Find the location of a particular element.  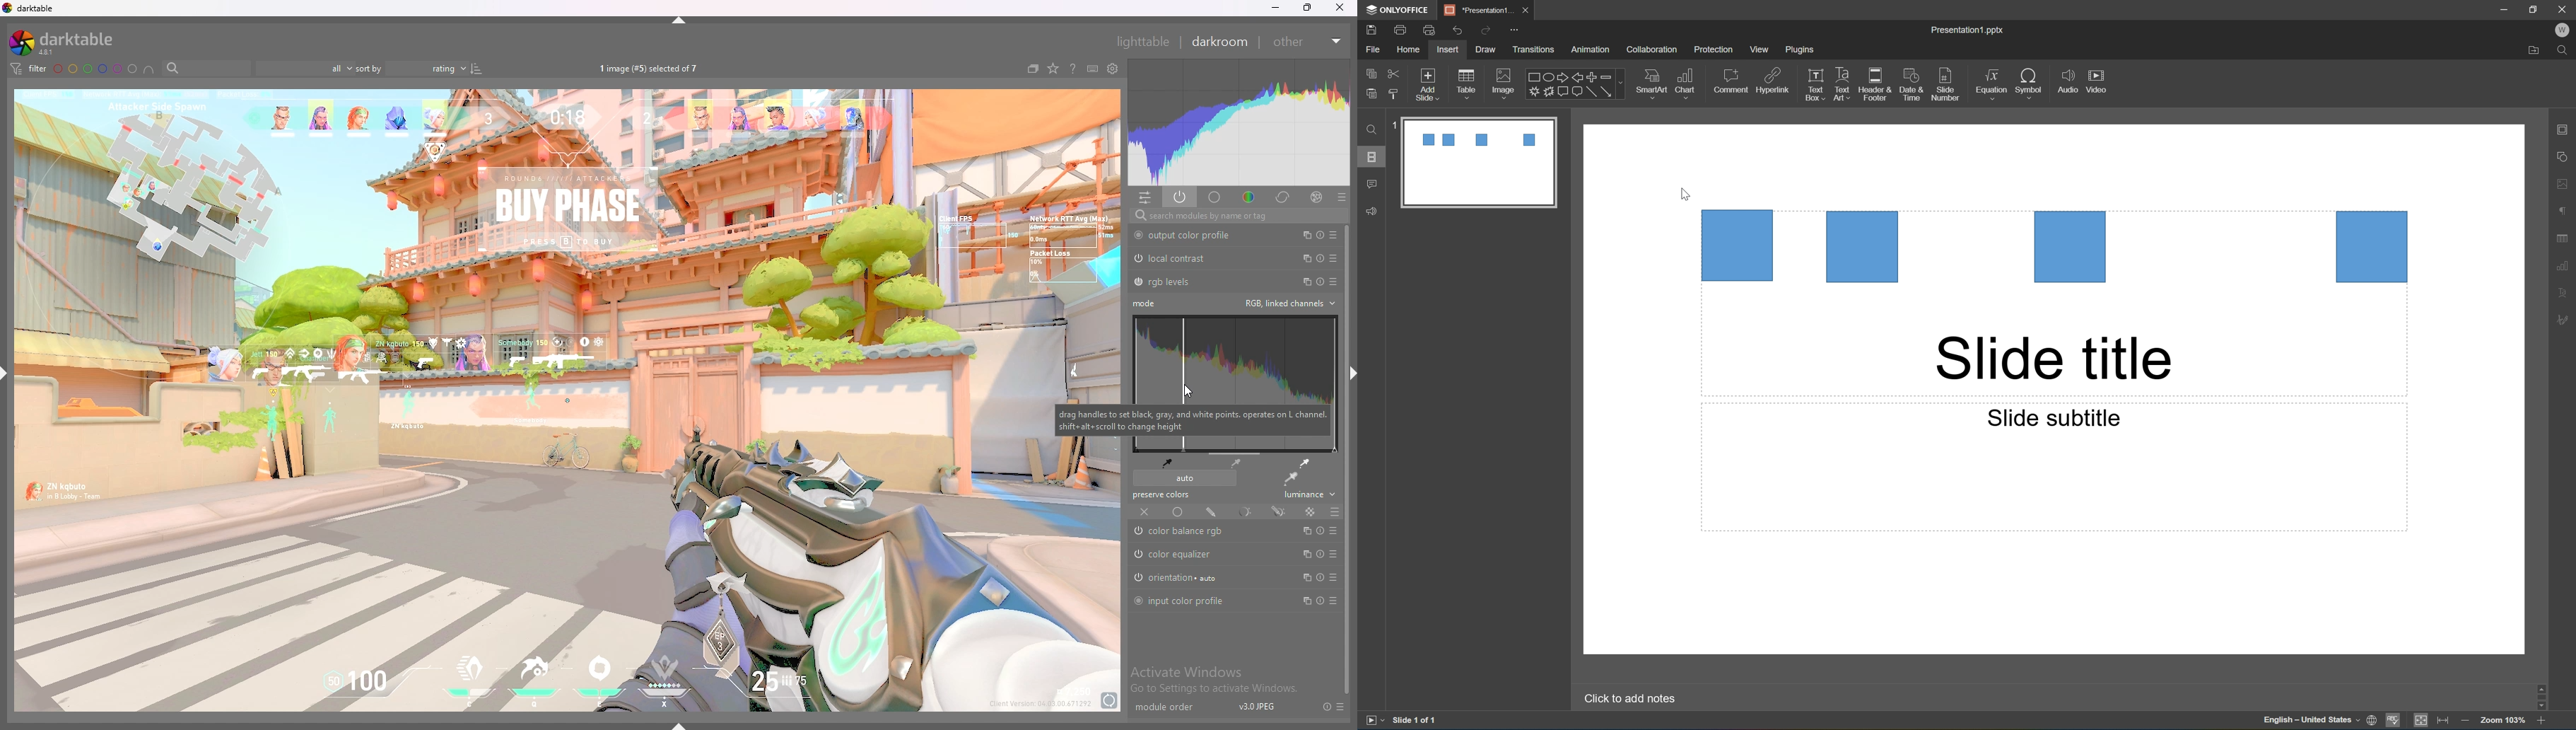

zoom out is located at coordinates (2466, 722).